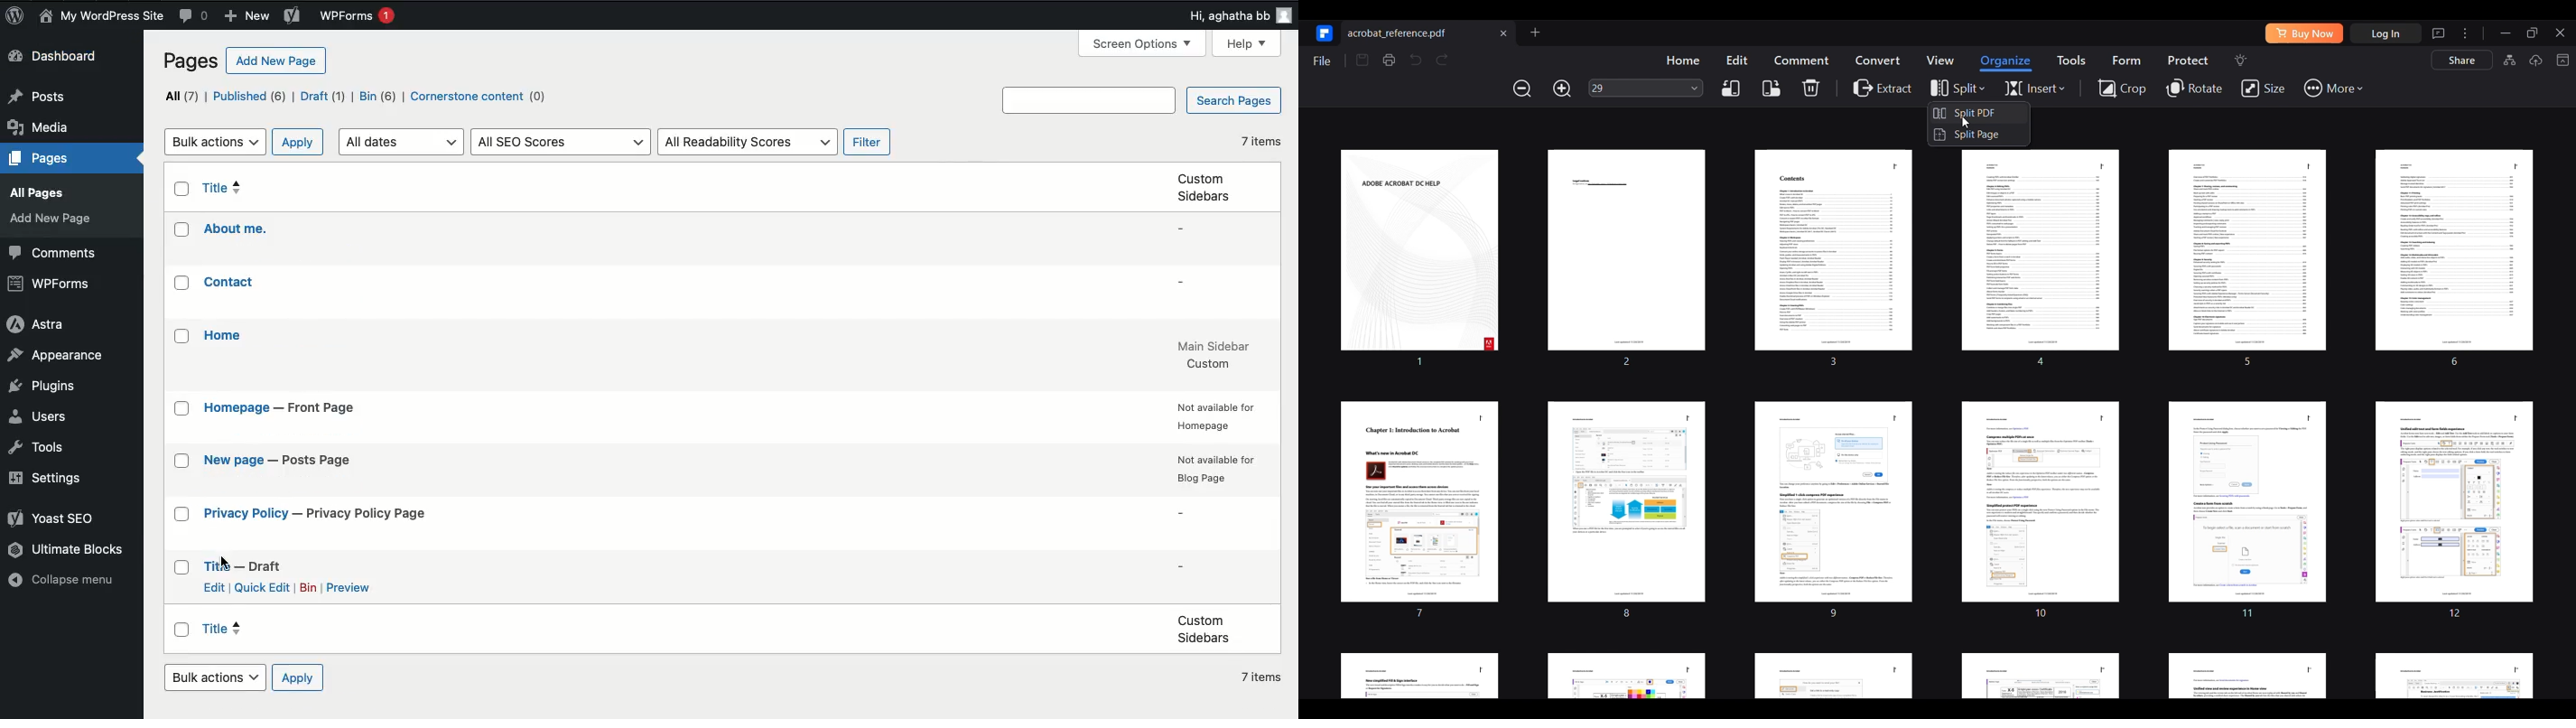 The width and height of the screenshot is (2576, 728). What do you see at coordinates (746, 141) in the screenshot?
I see `All readability scores` at bounding box center [746, 141].